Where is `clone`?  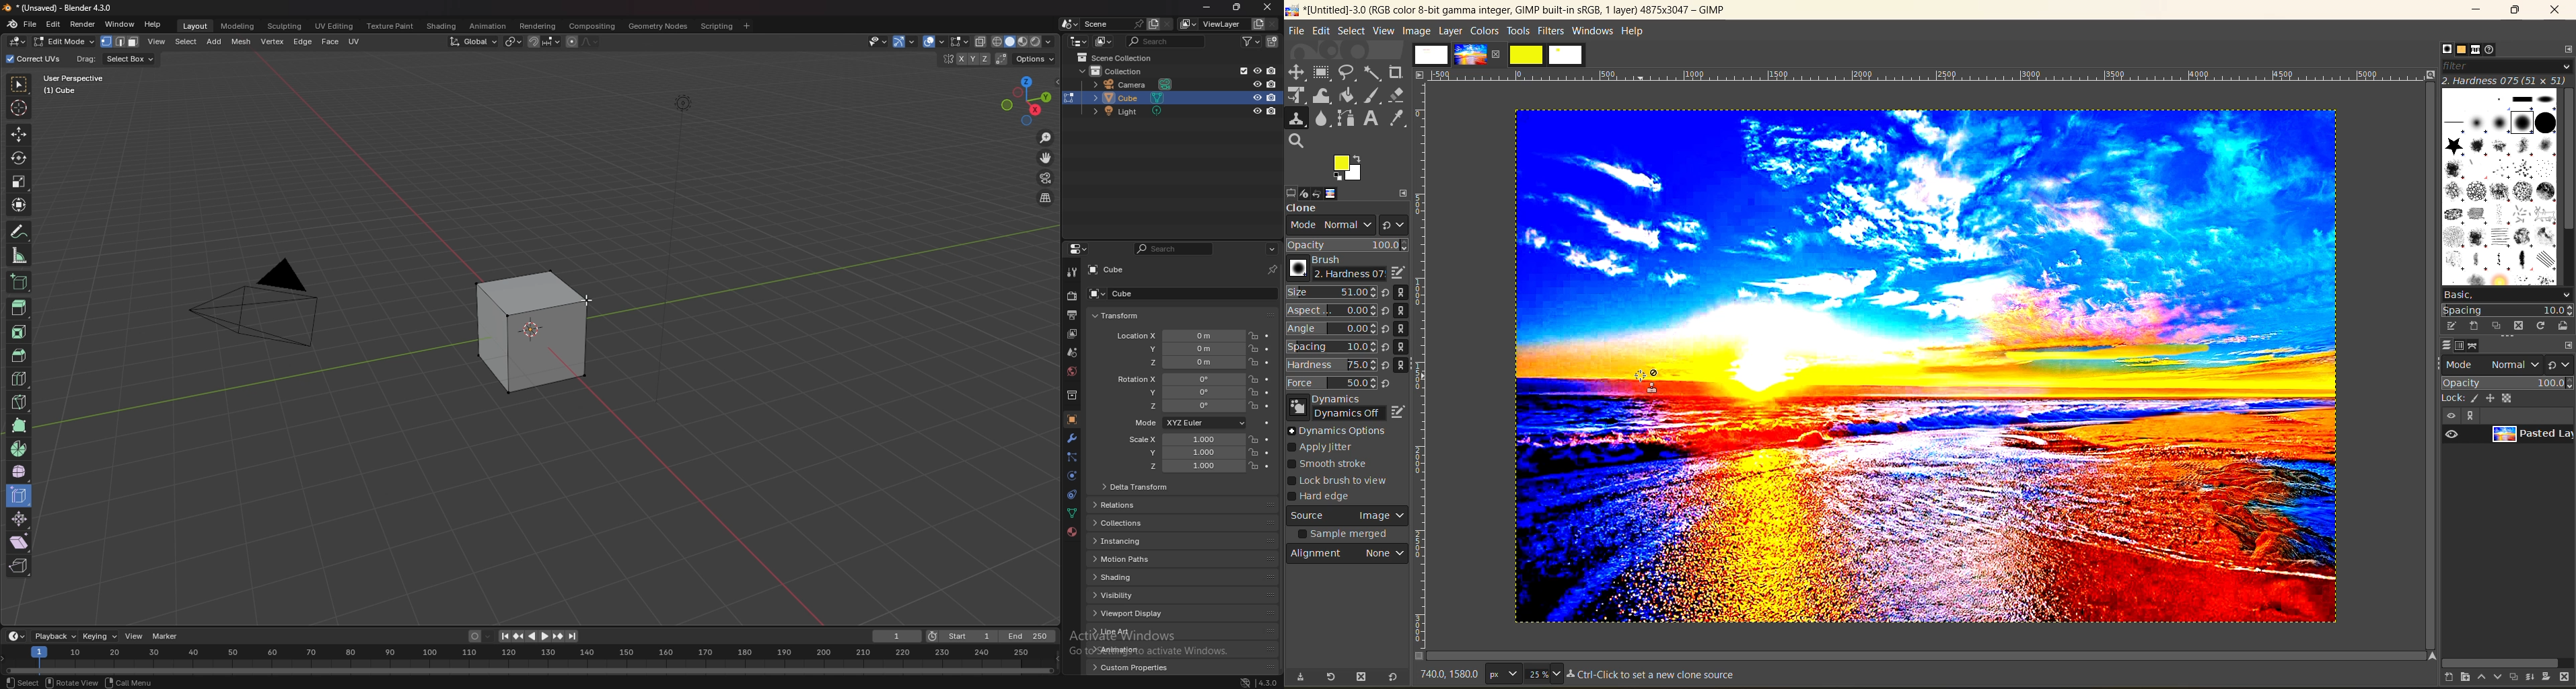 clone is located at coordinates (1314, 209).